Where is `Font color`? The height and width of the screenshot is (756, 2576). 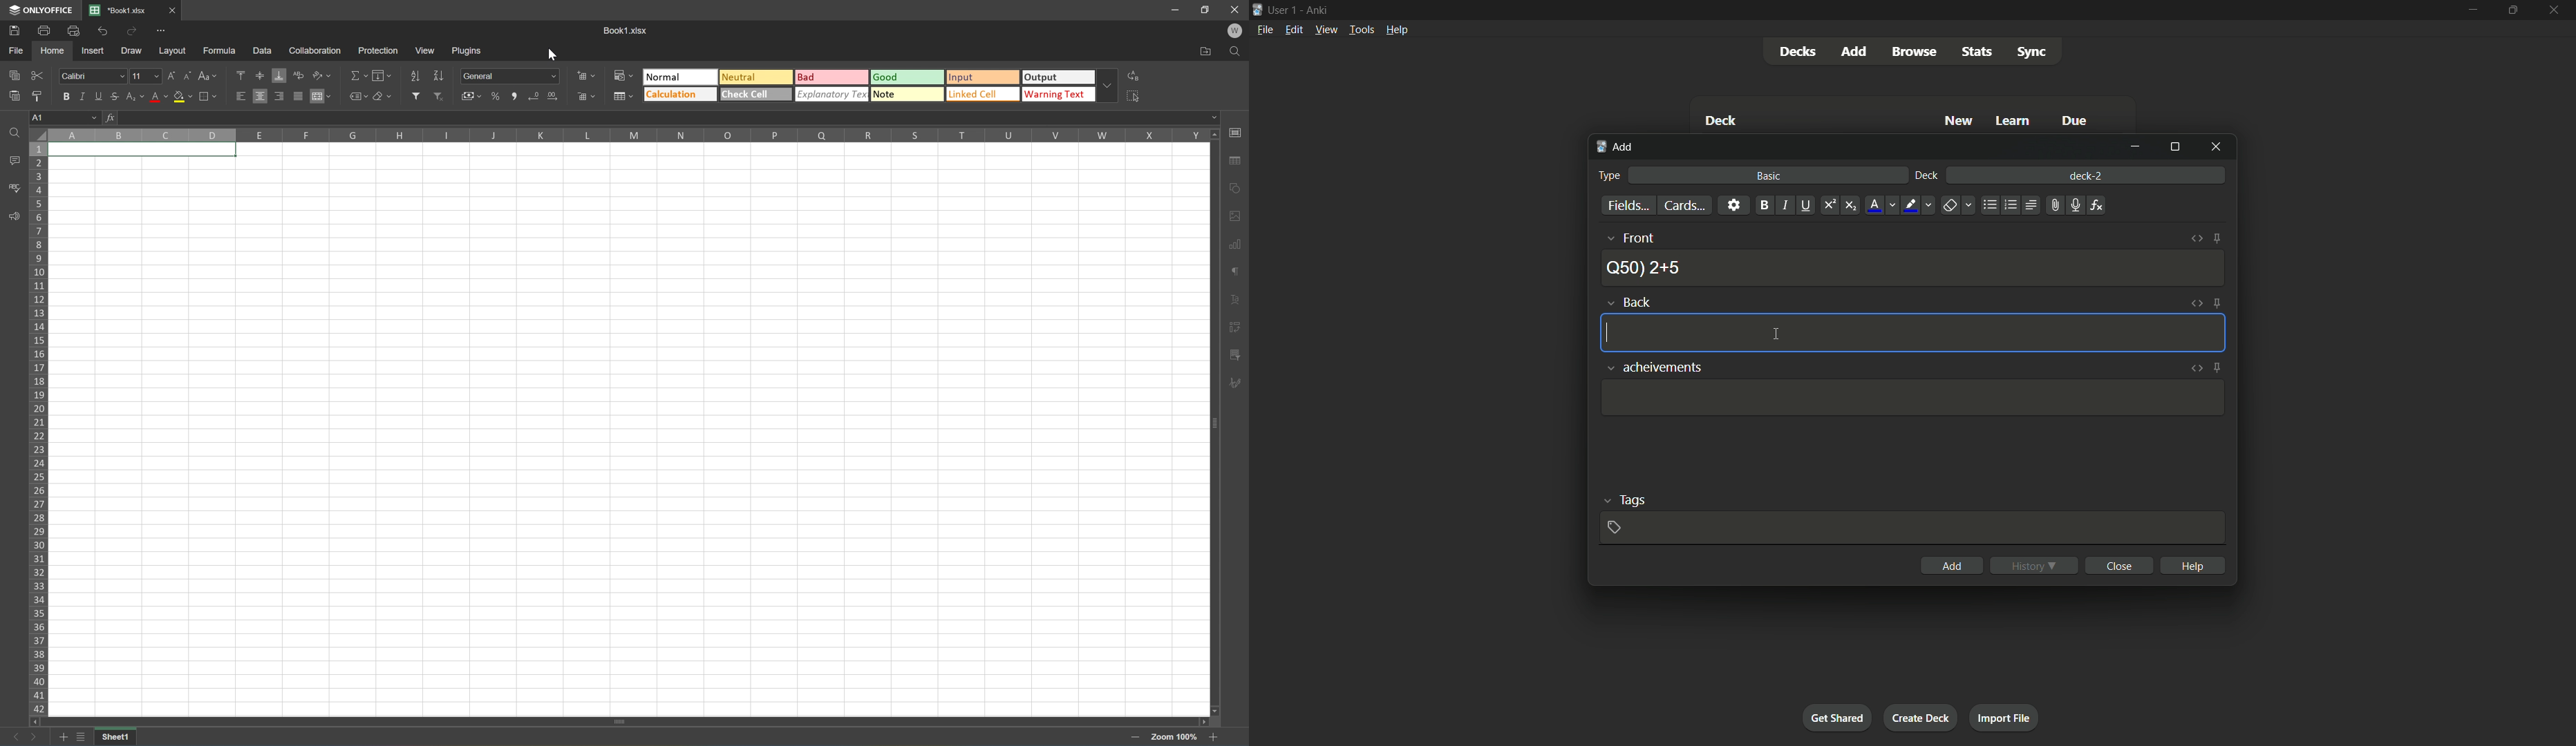 Font color is located at coordinates (159, 96).